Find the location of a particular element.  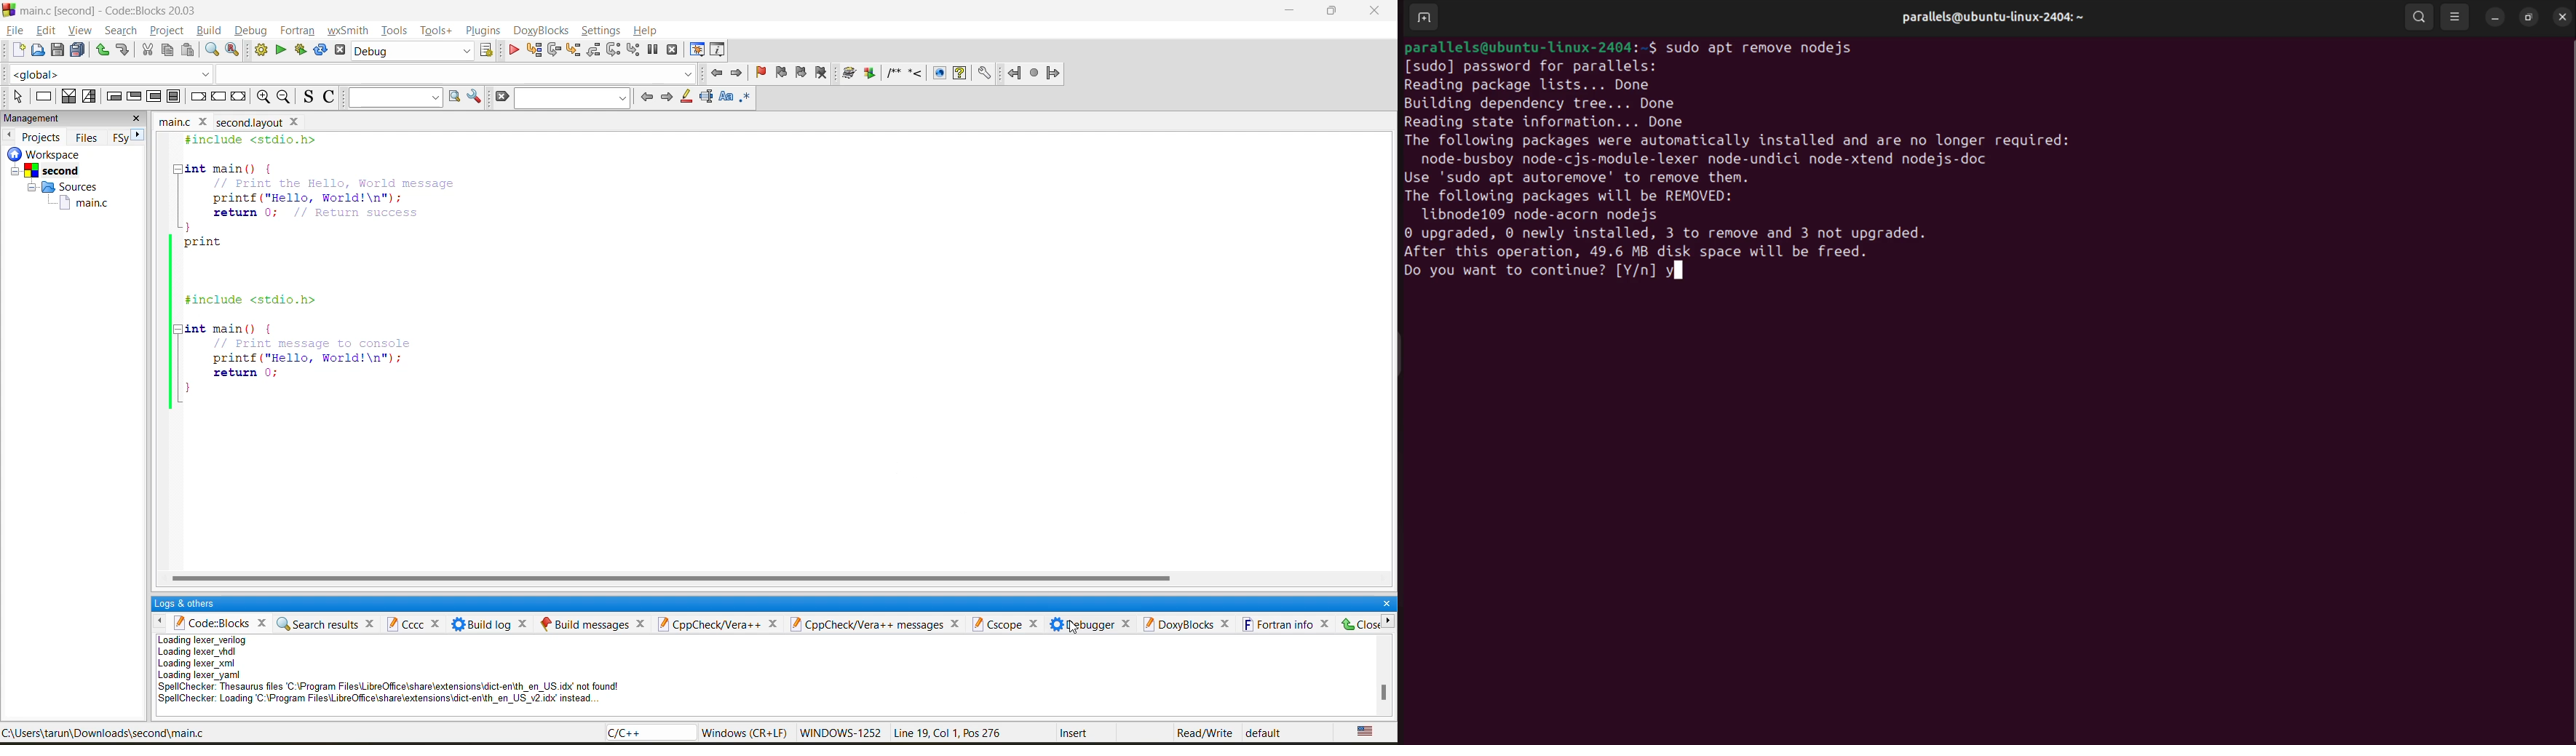

decision is located at coordinates (66, 96).